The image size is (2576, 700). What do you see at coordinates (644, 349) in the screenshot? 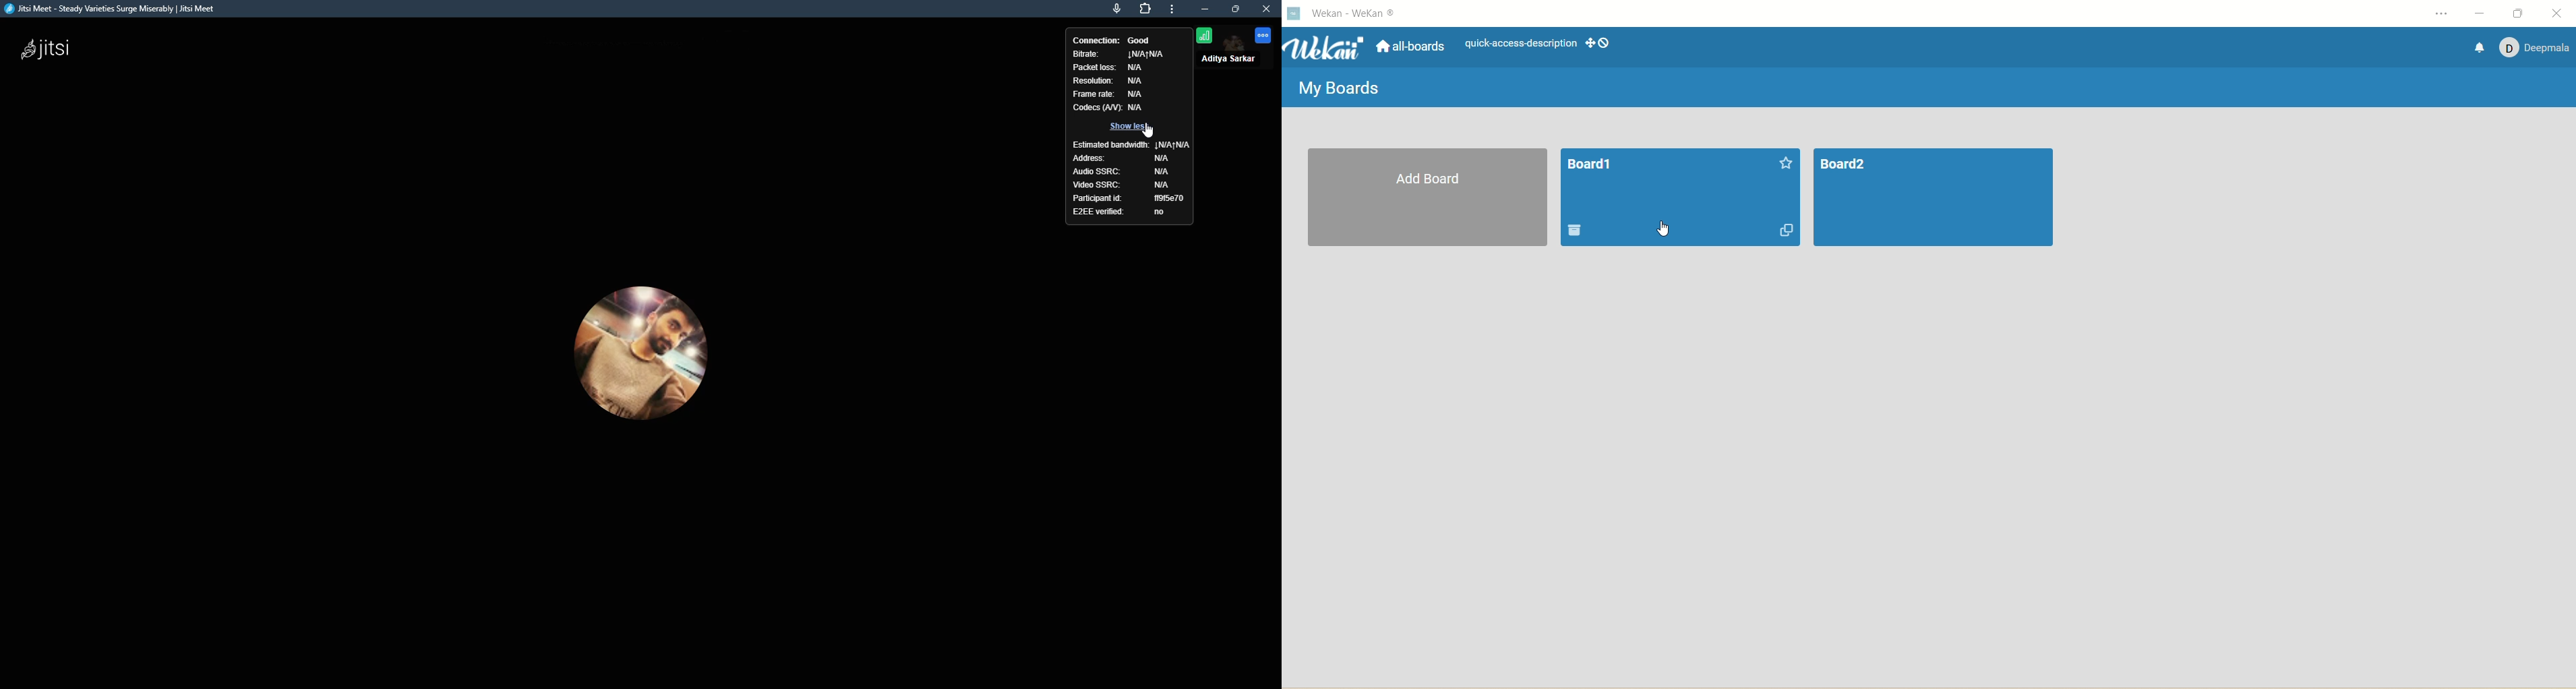
I see `profile` at bounding box center [644, 349].